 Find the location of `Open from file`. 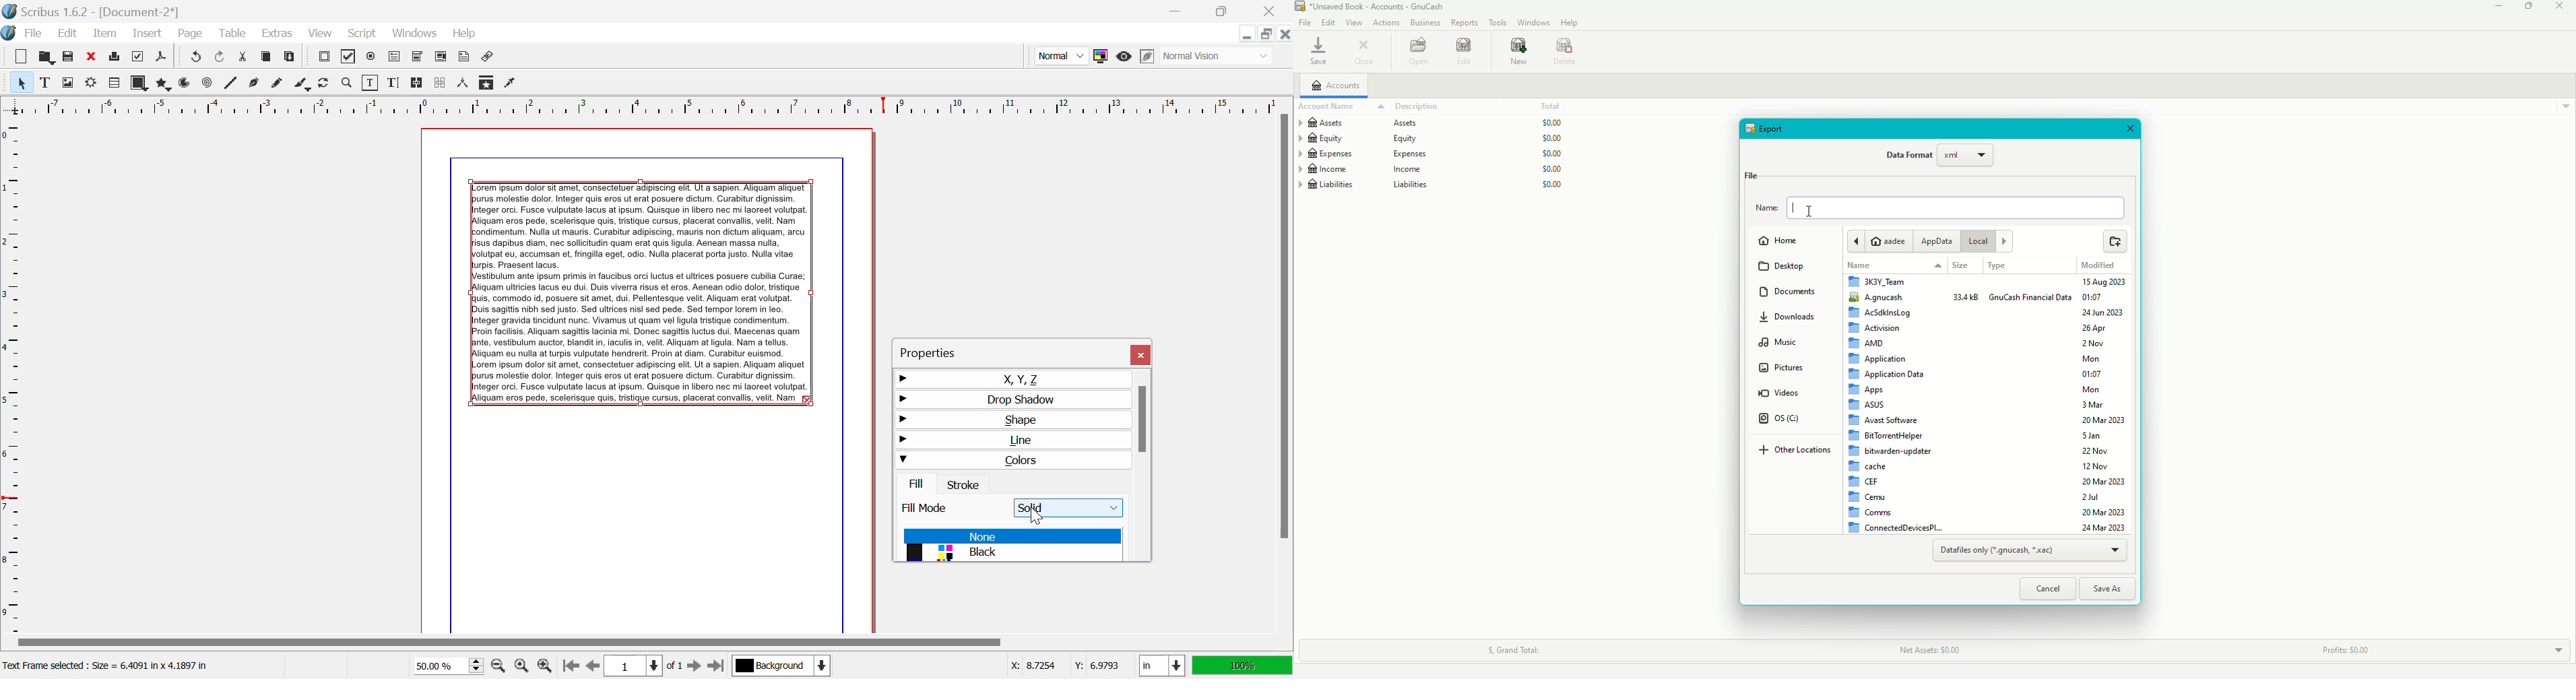

Open from file is located at coordinates (2114, 242).